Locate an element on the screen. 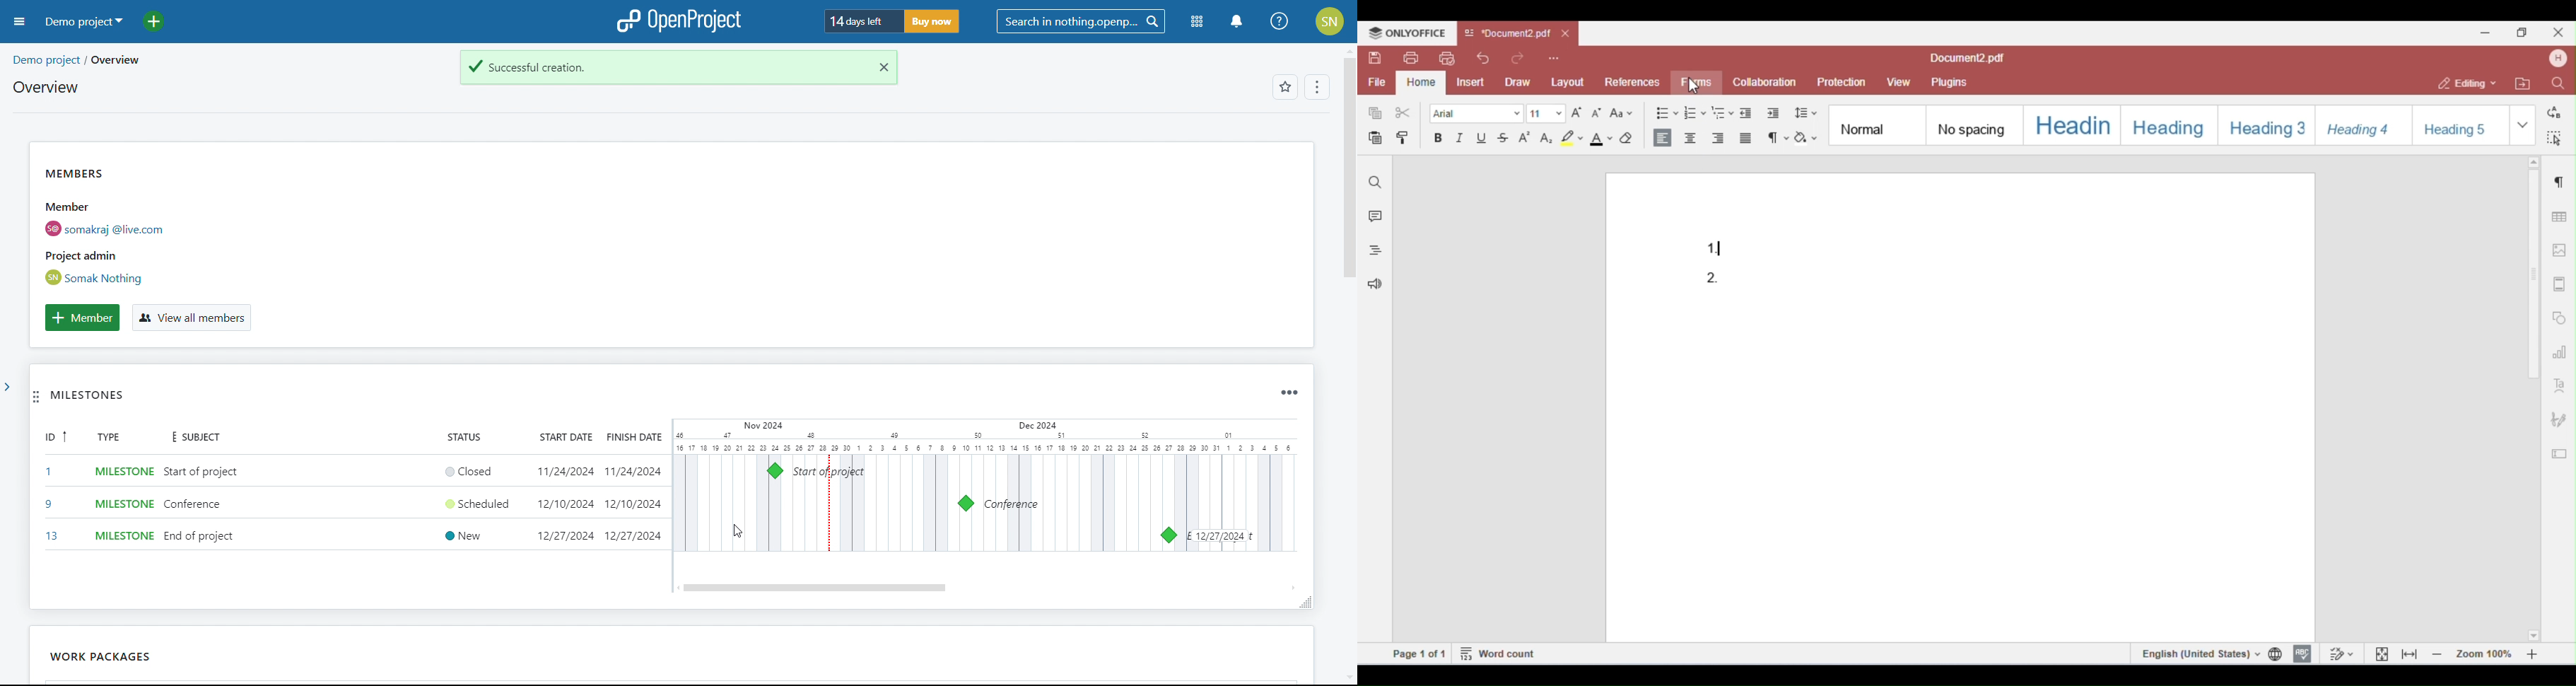 Image resolution: width=2576 pixels, height=700 pixels. id is located at coordinates (51, 489).